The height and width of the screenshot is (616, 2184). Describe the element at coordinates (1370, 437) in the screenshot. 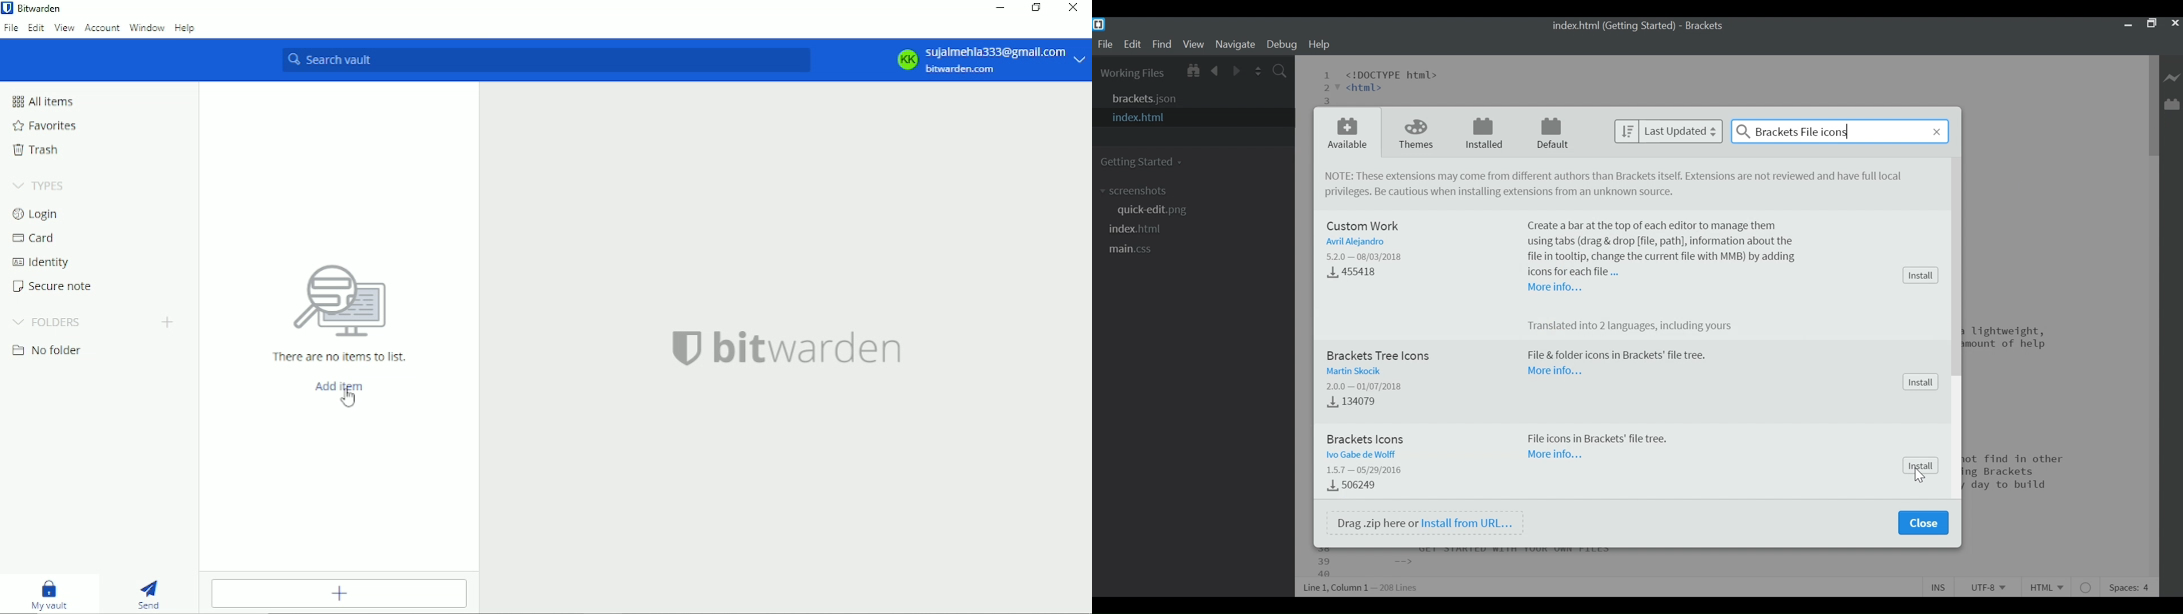

I see `Brackets Icon` at that location.